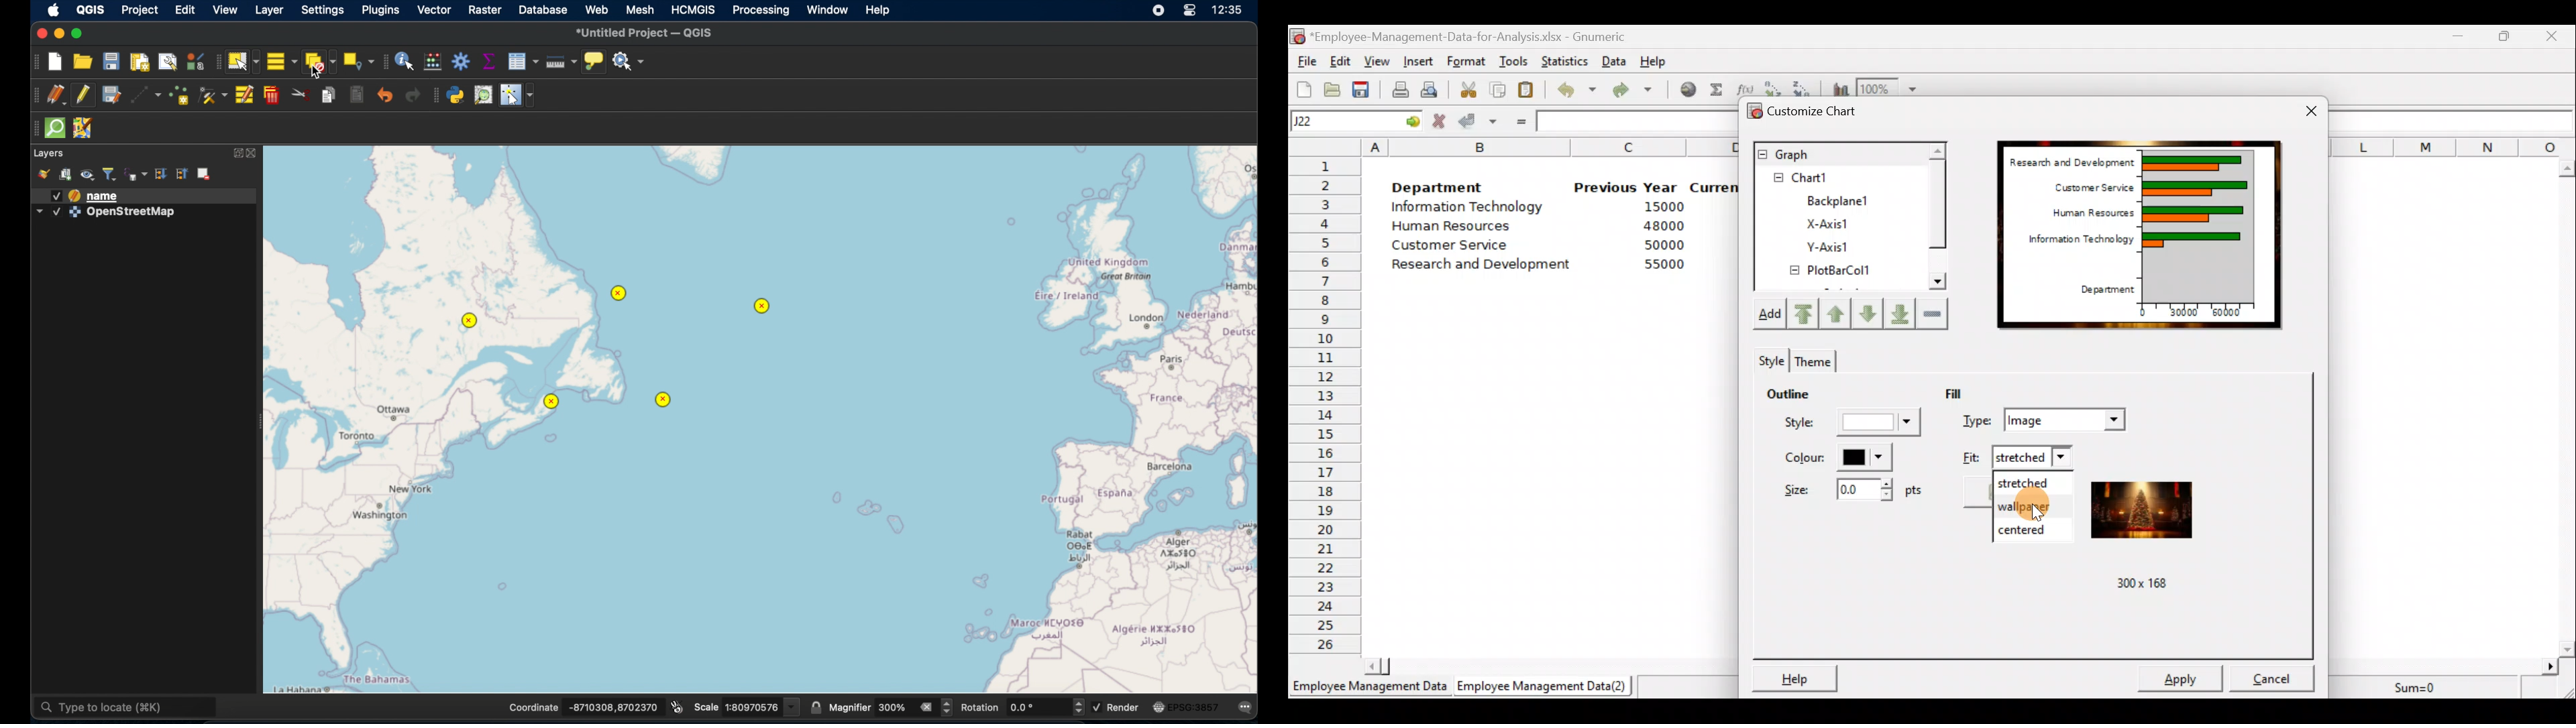 This screenshot has width=2576, height=728. Describe the element at coordinates (1461, 227) in the screenshot. I see `Human Resources` at that location.